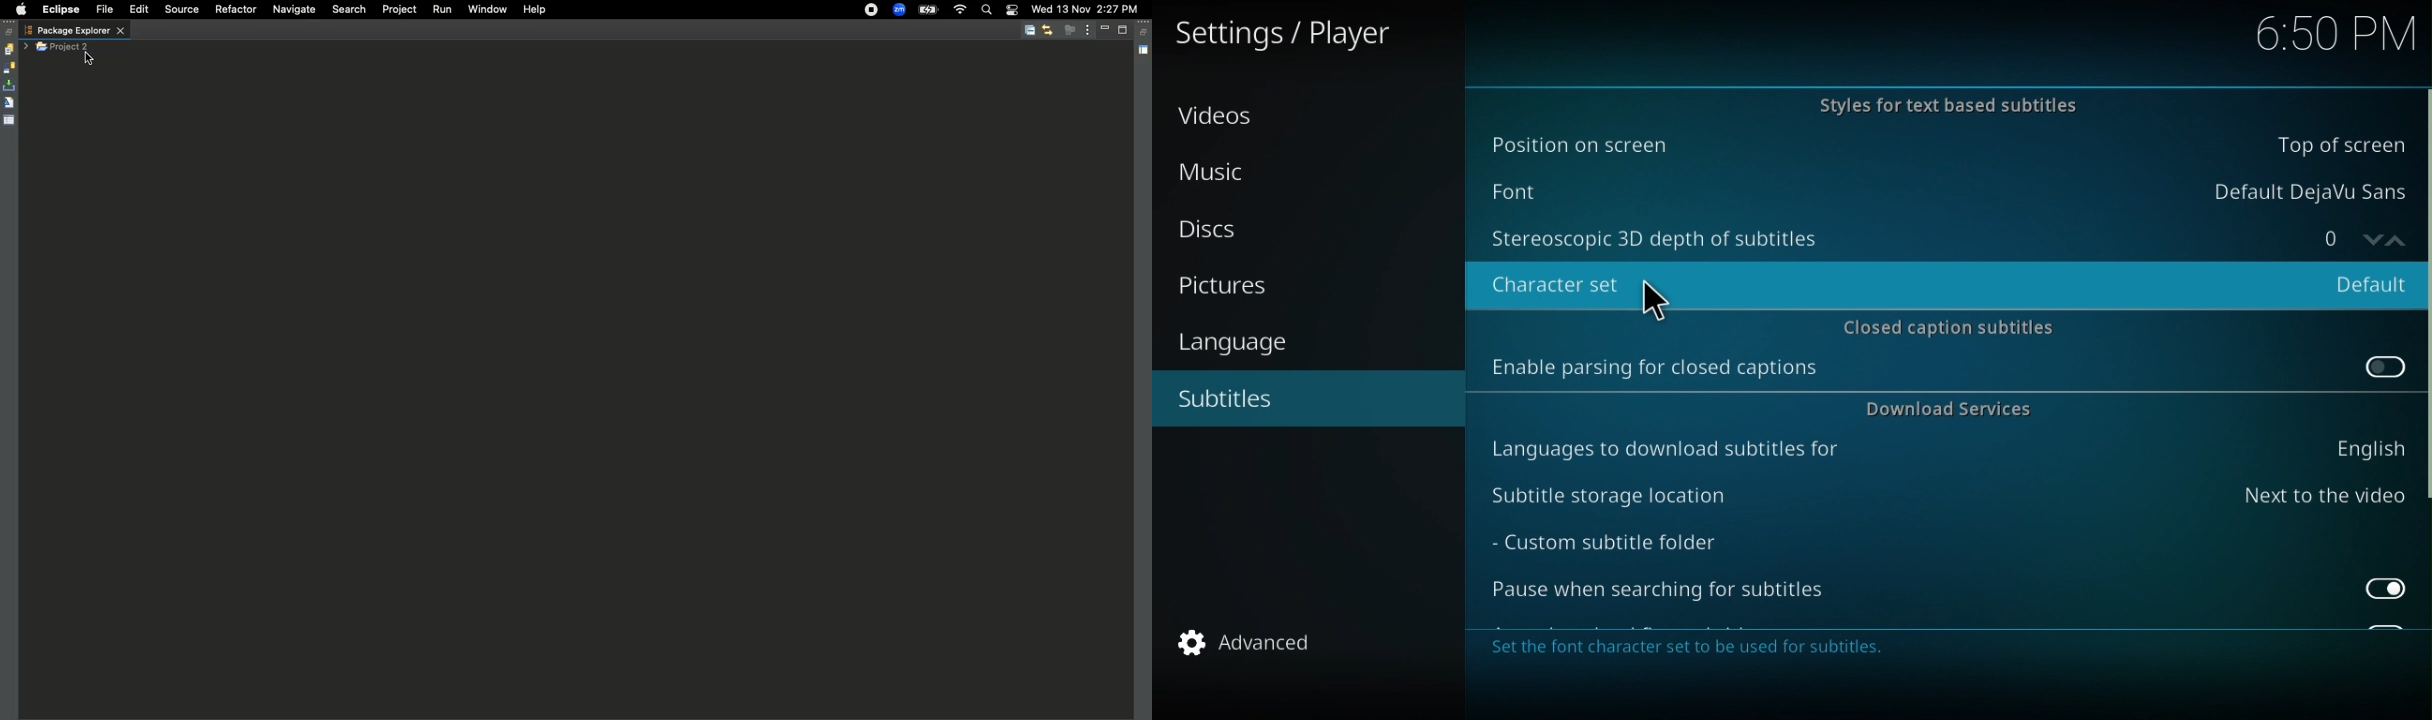 Image resolution: width=2436 pixels, height=728 pixels. Describe the element at coordinates (1945, 412) in the screenshot. I see `Download services` at that location.